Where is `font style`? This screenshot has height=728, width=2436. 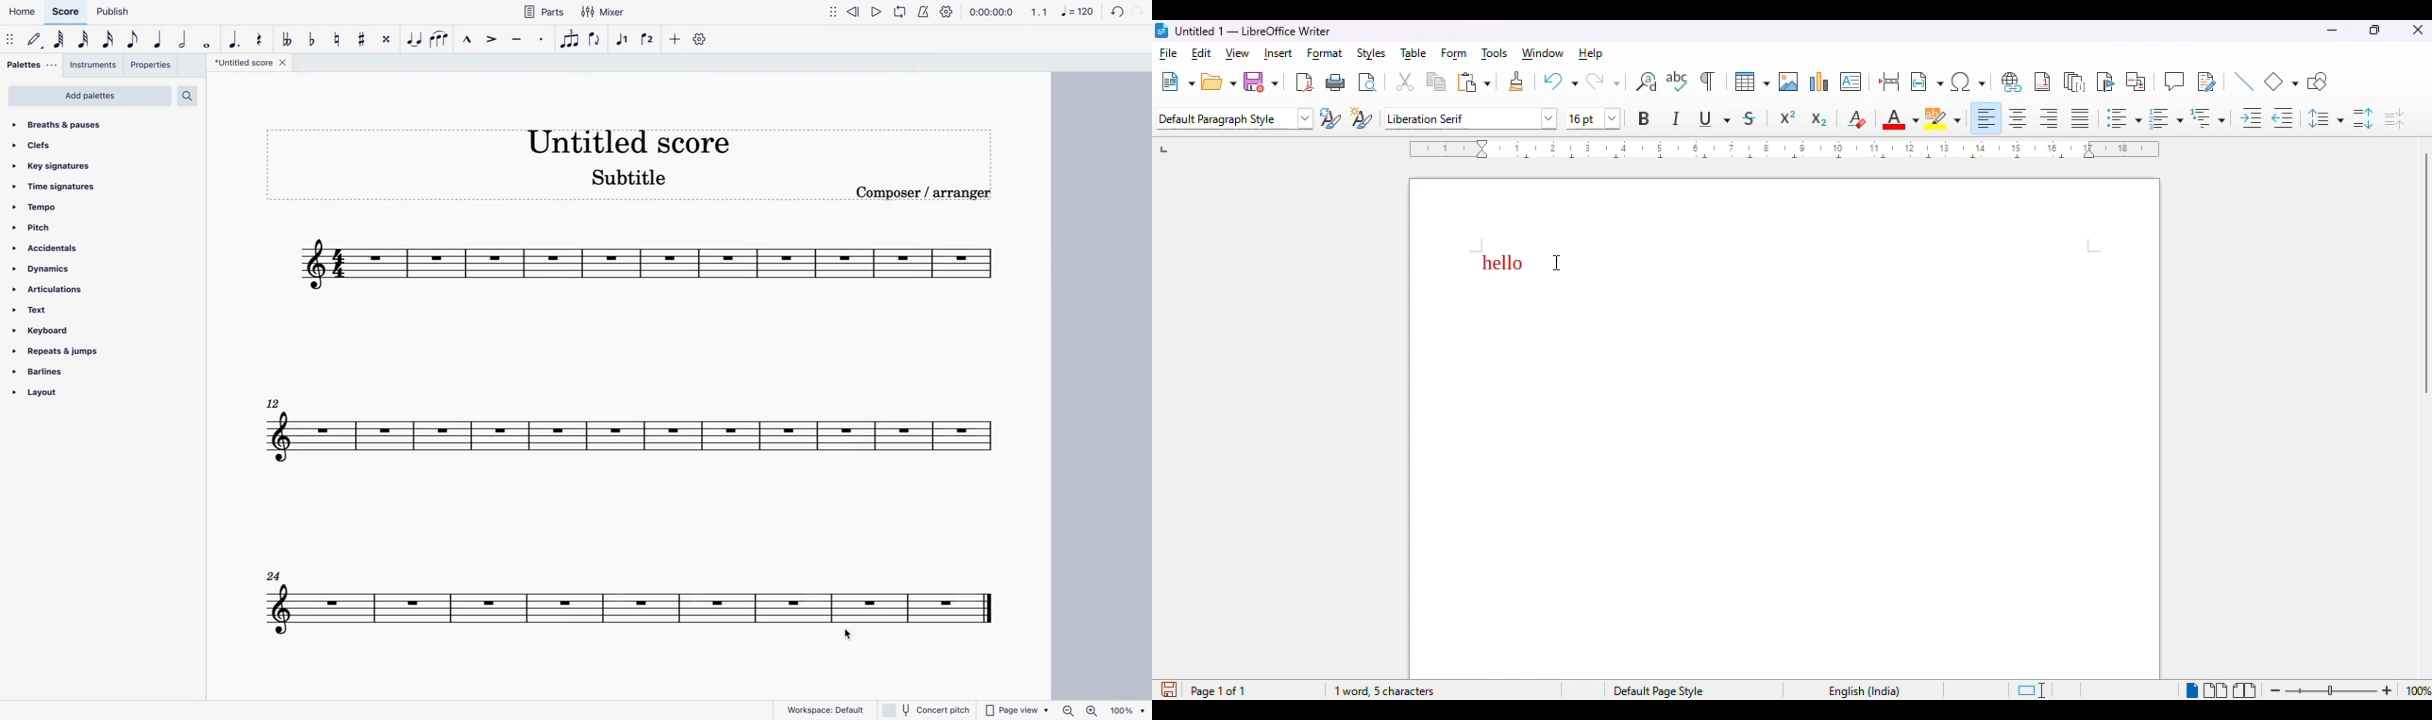 font style is located at coordinates (1471, 118).